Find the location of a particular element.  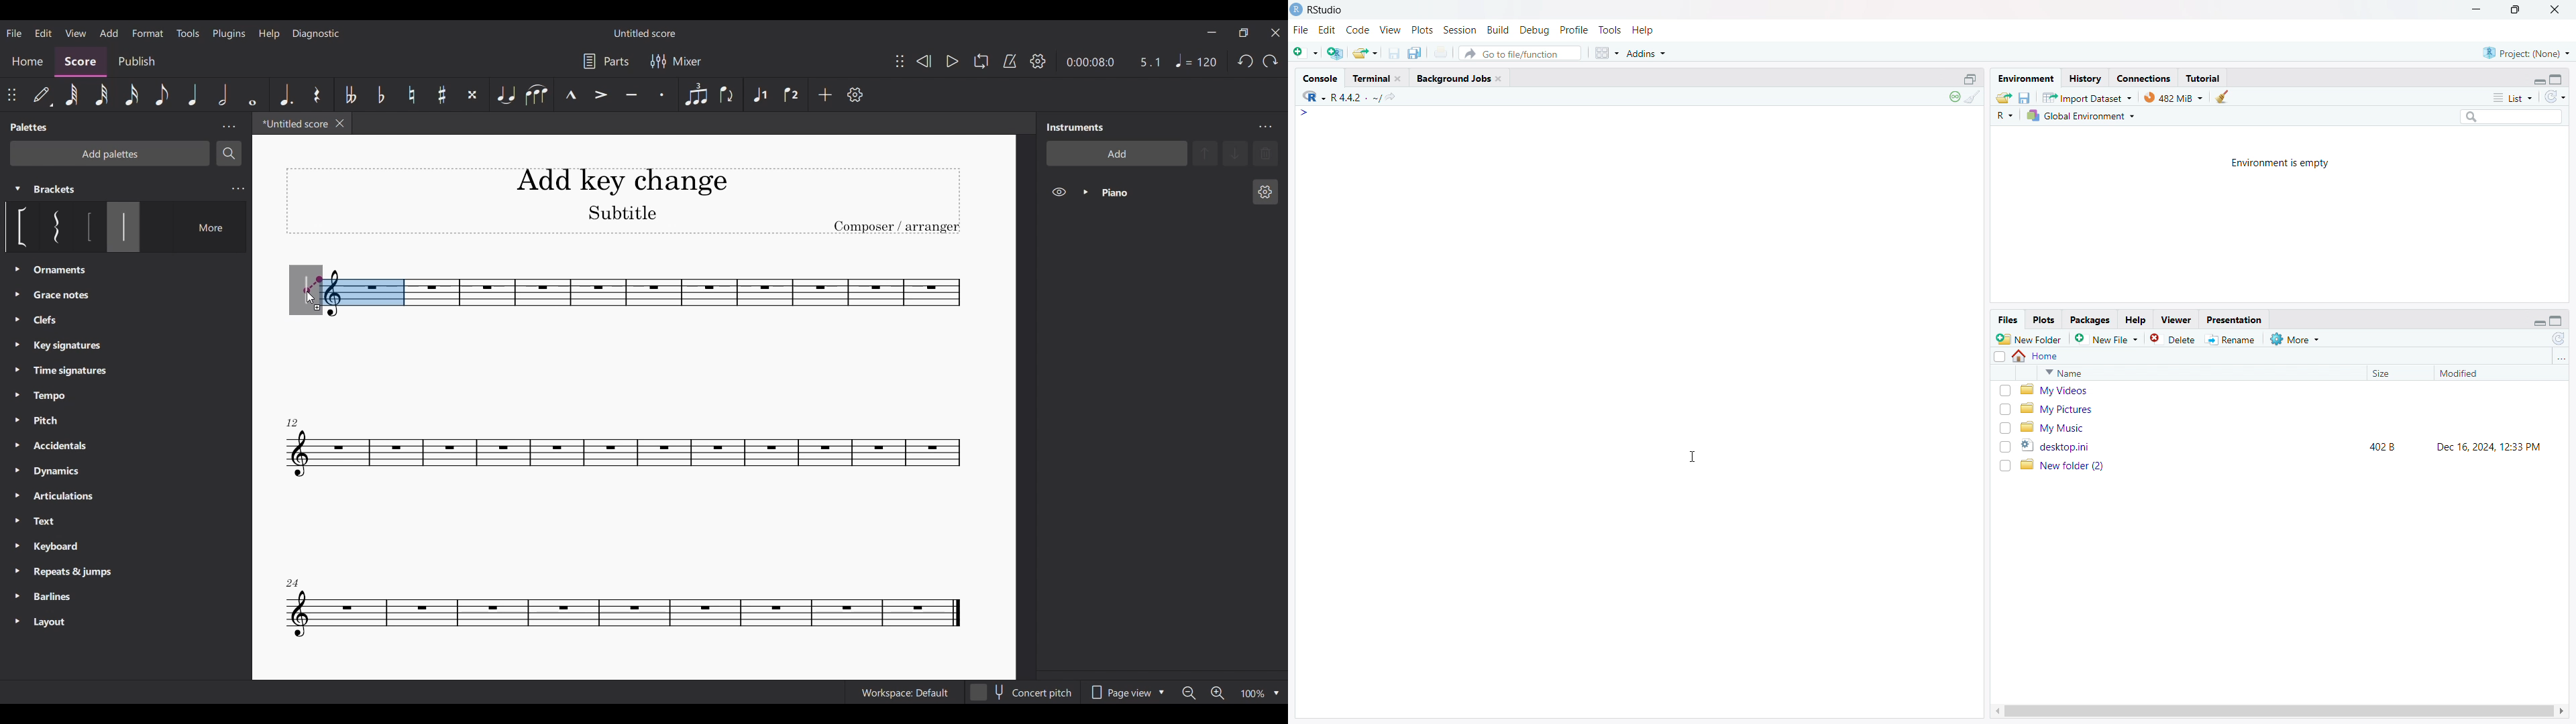

open an existing file is located at coordinates (1366, 52).